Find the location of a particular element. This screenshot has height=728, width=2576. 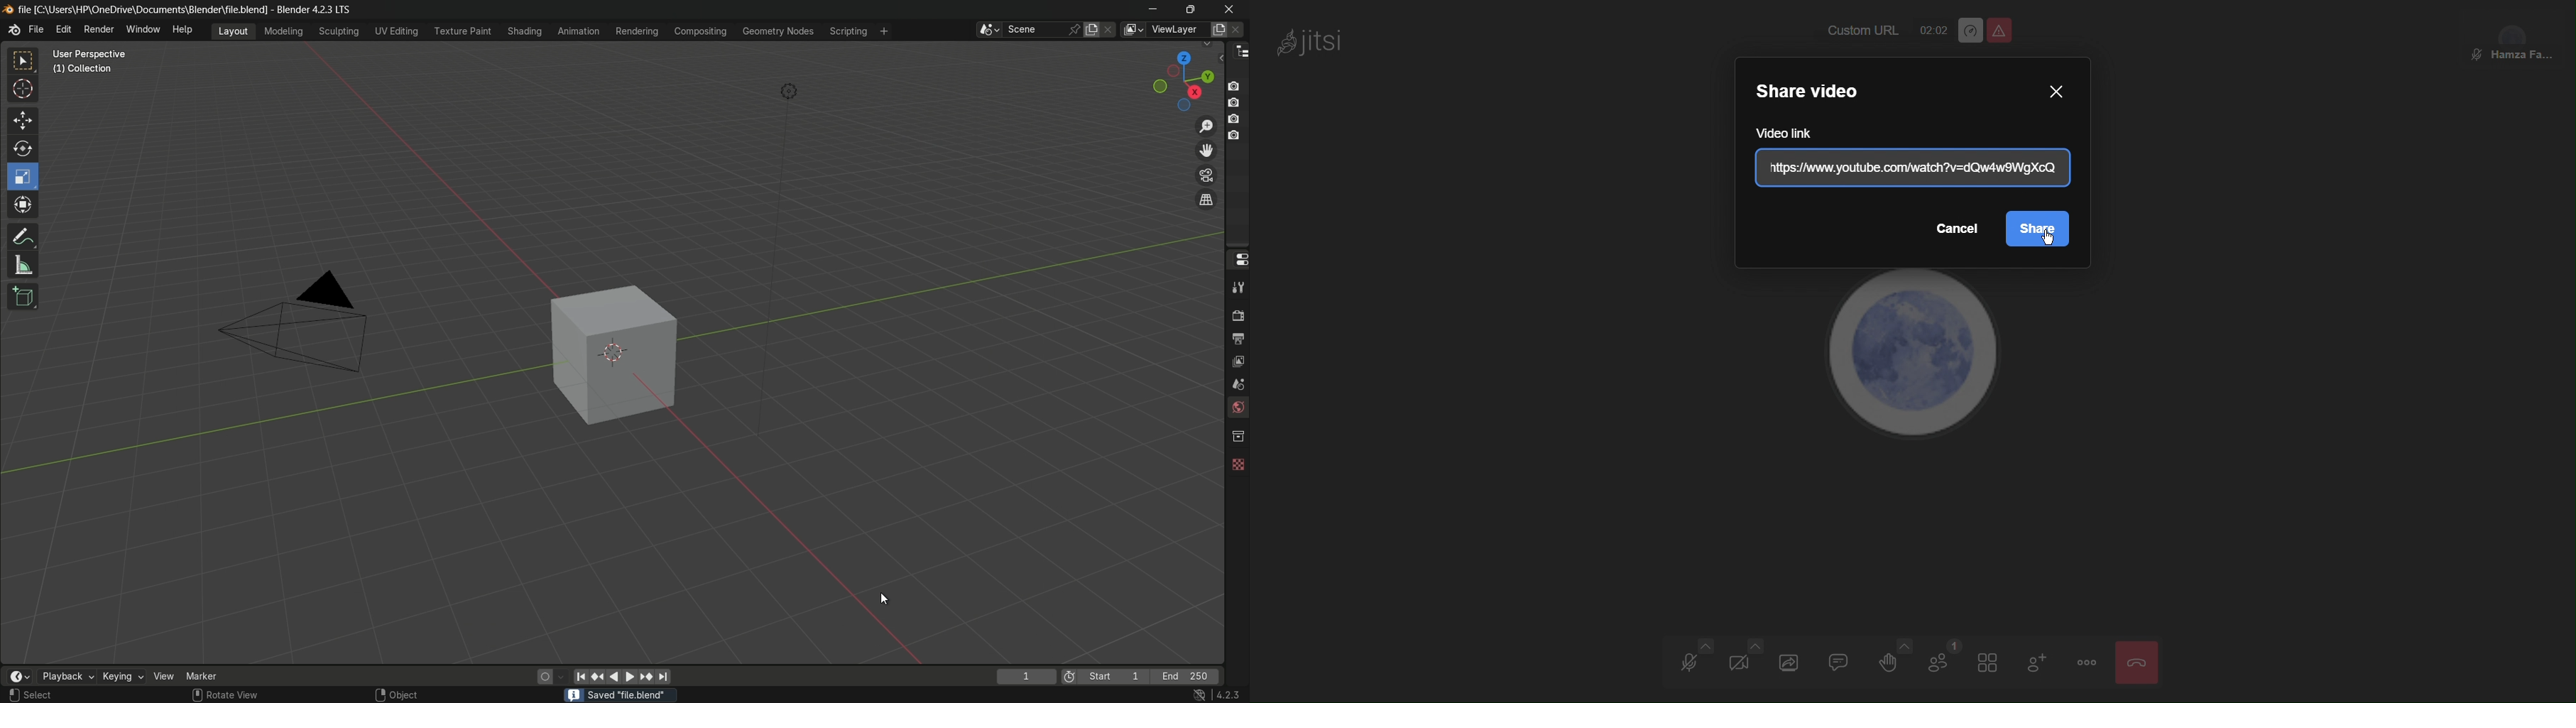

Cursor is located at coordinates (2038, 229).